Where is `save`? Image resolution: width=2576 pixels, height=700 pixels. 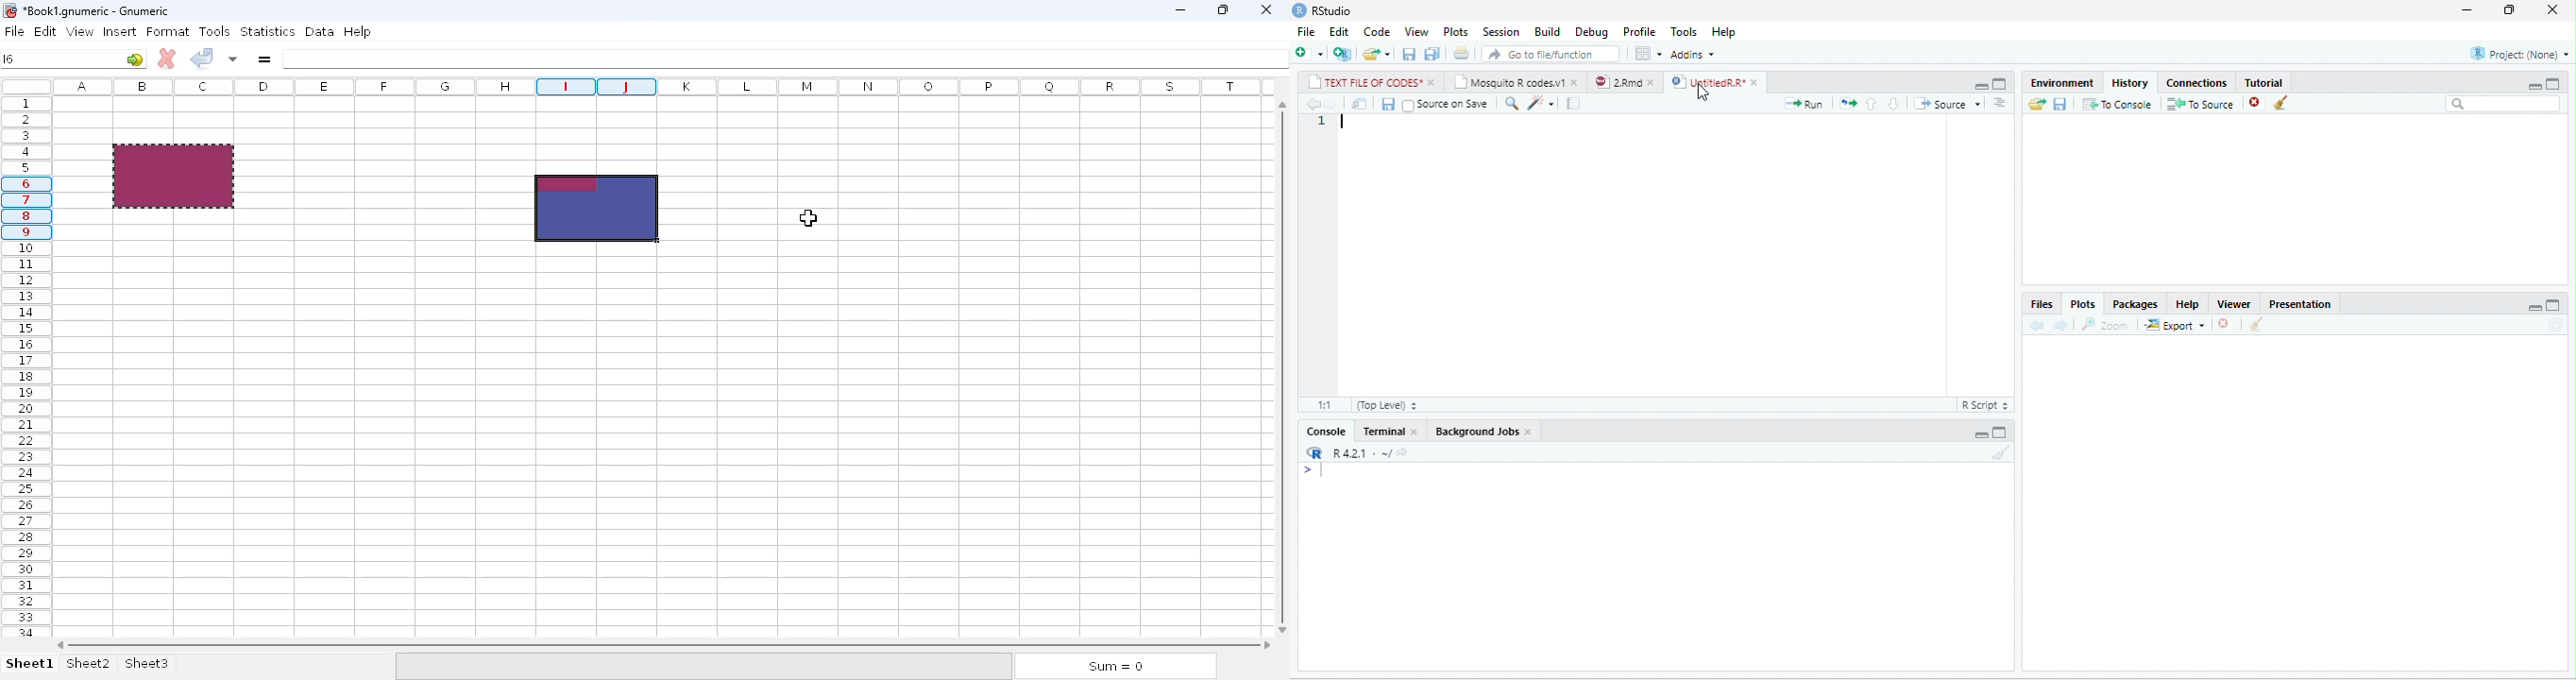 save is located at coordinates (1410, 54).